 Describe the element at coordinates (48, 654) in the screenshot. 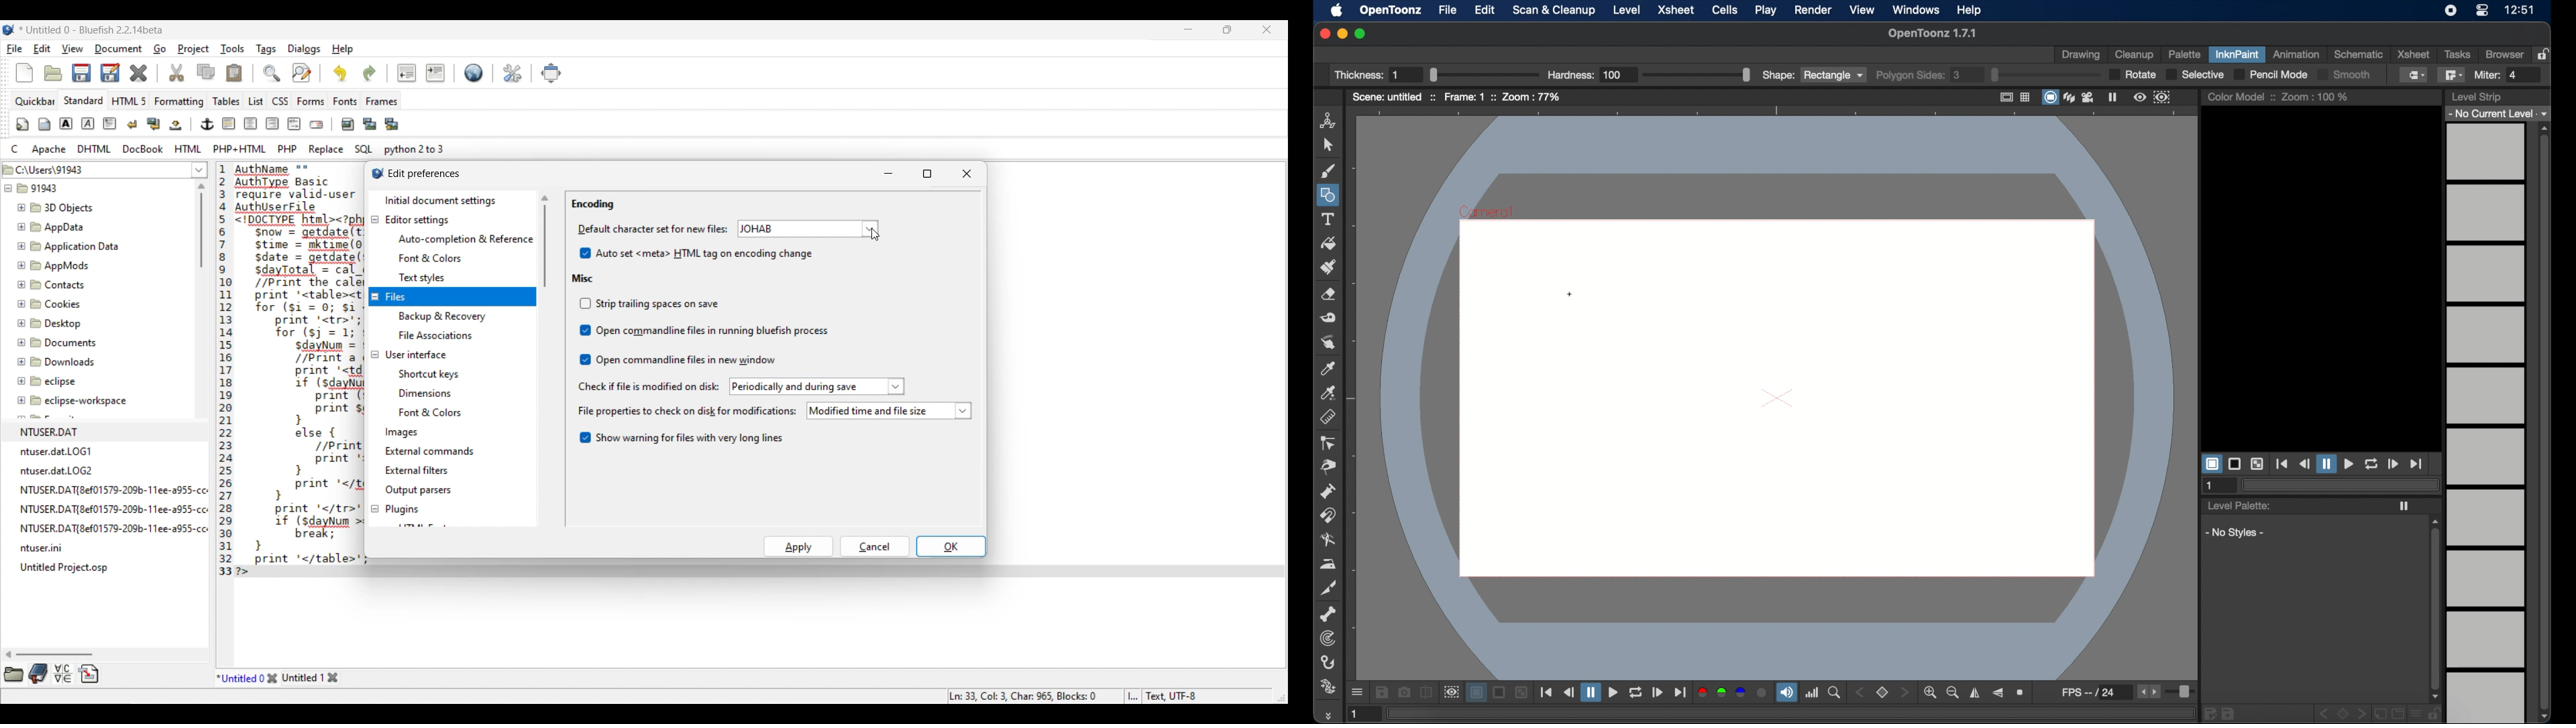

I see `Horizontal slide bar` at that location.